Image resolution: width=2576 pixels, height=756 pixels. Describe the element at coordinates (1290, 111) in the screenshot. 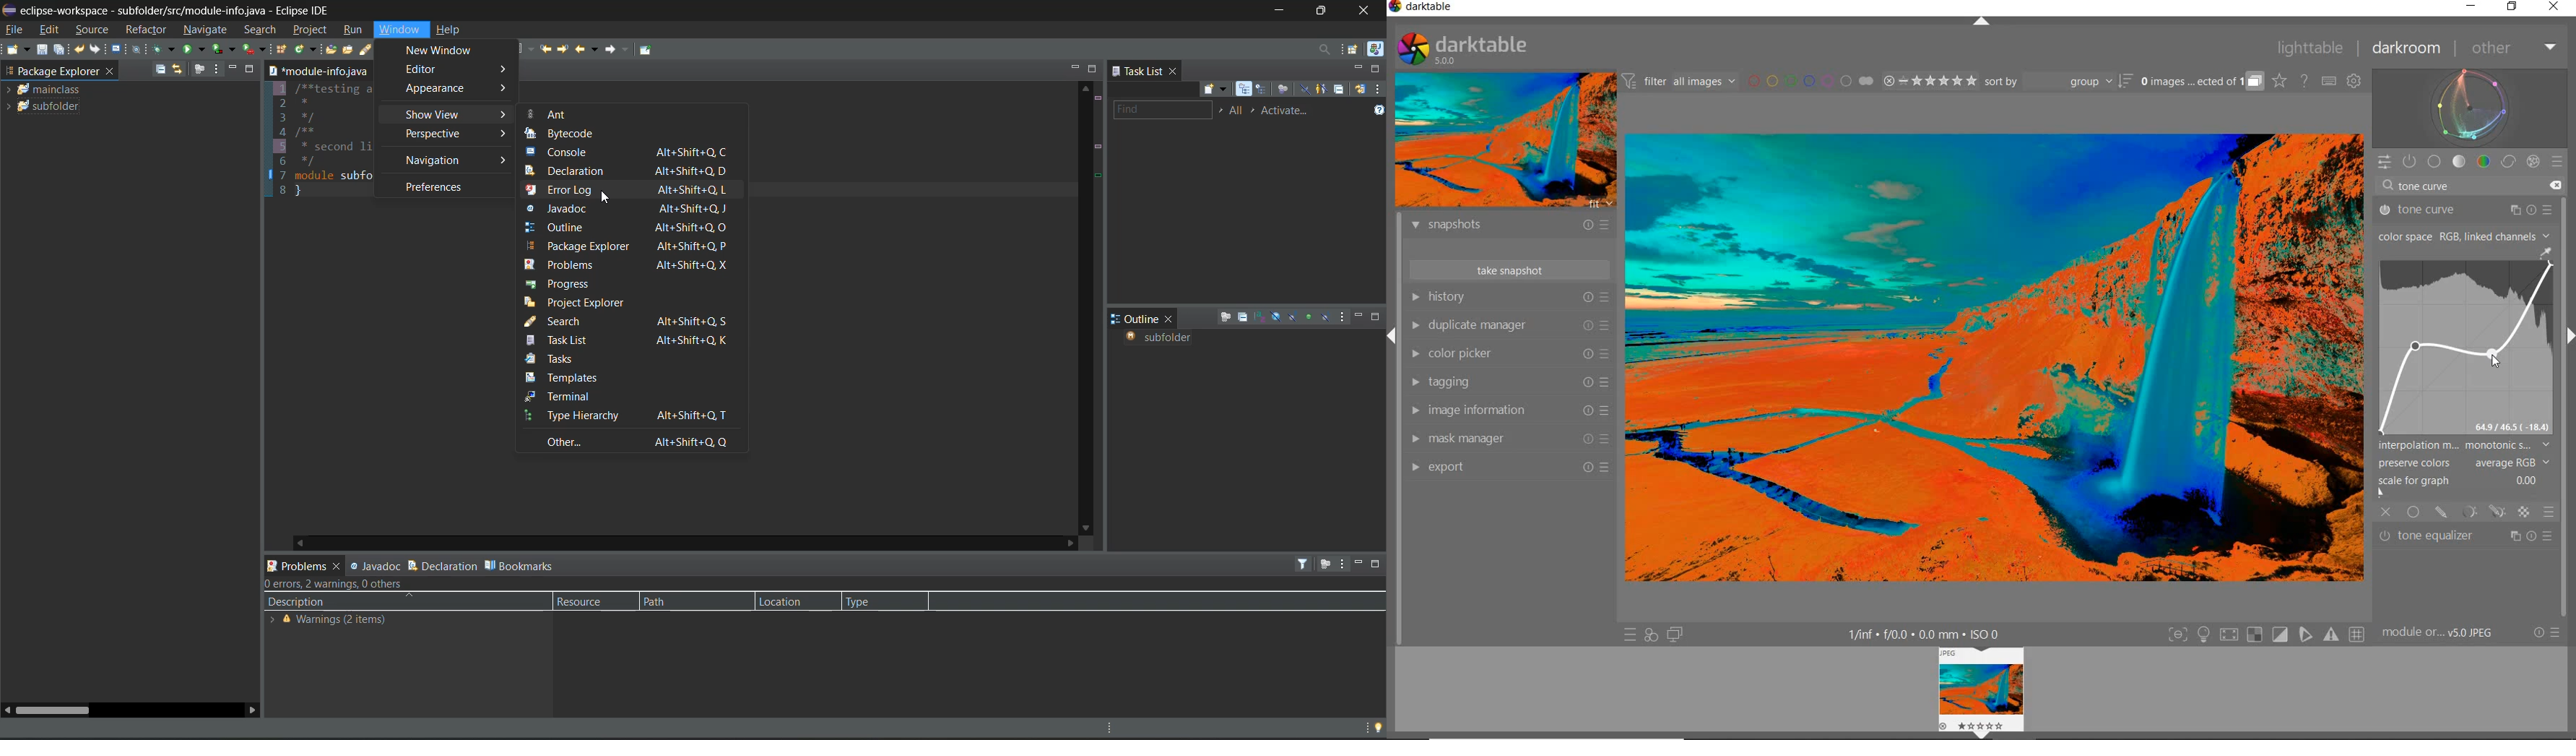

I see `activate` at that location.